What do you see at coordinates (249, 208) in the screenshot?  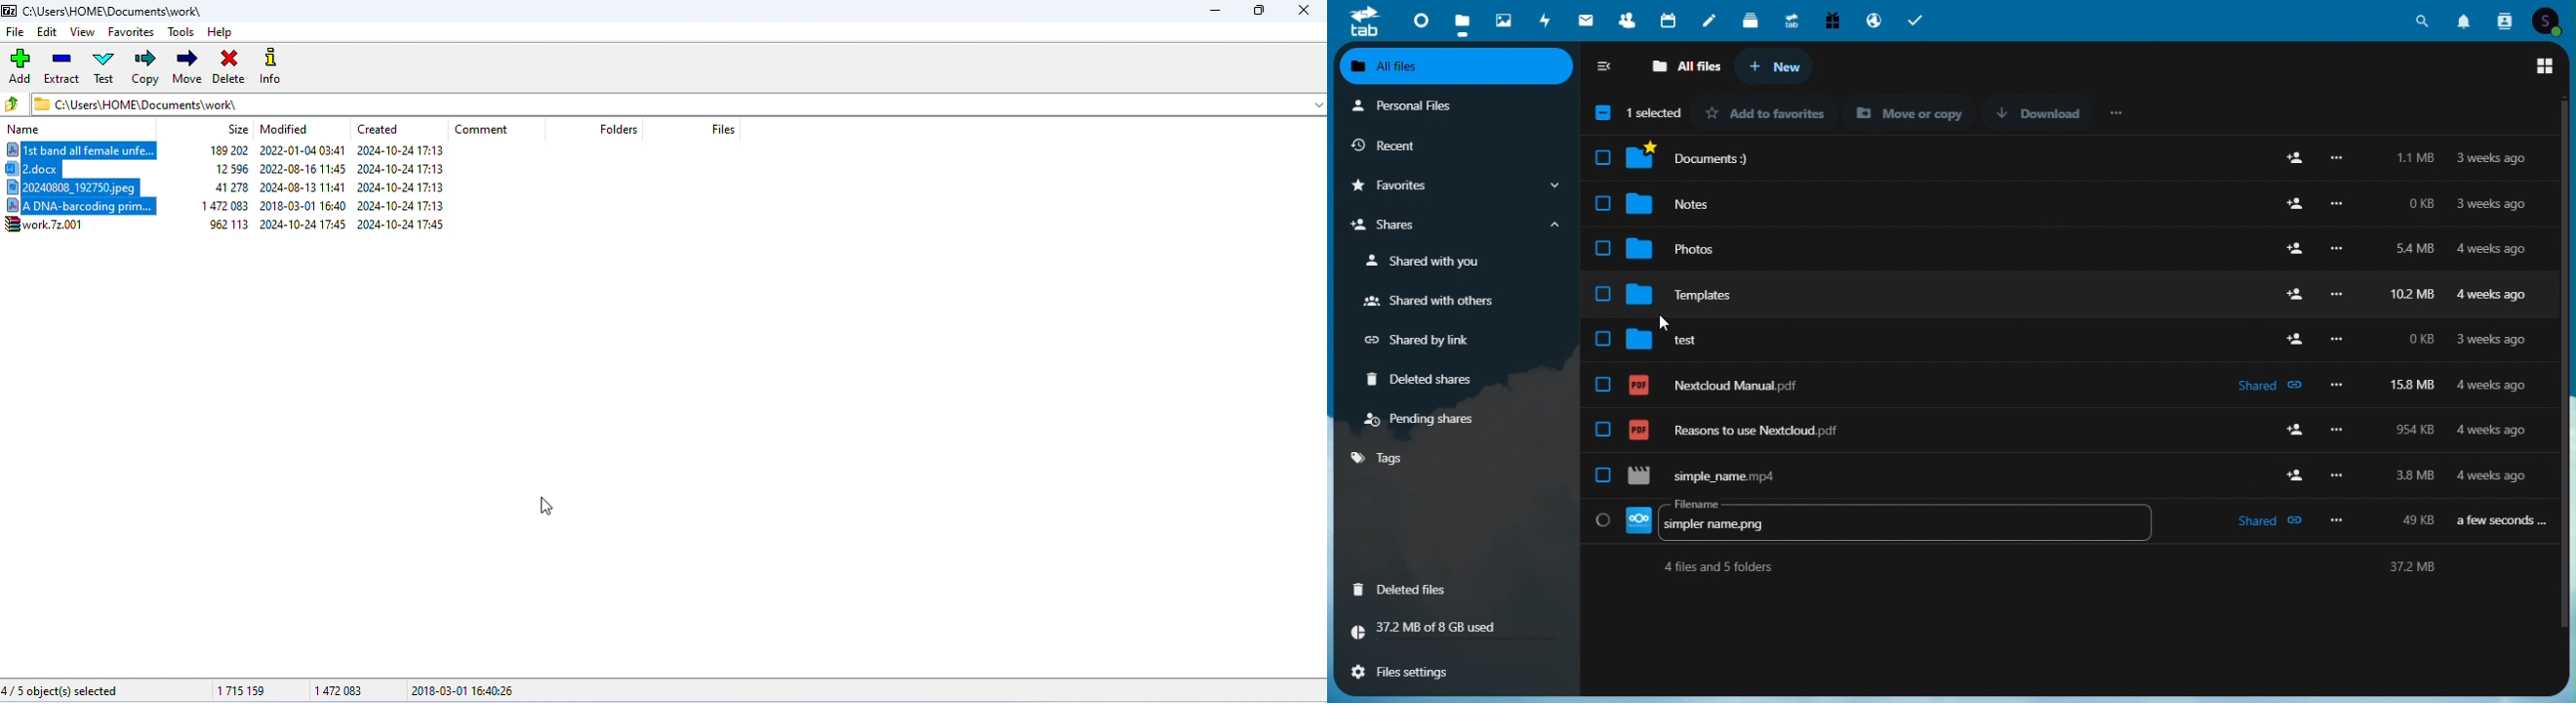 I see `/ADNA-barcoding prim... | ~~ 1472083 2018-03-01 16:40 2024-10-24 17:13` at bounding box center [249, 208].